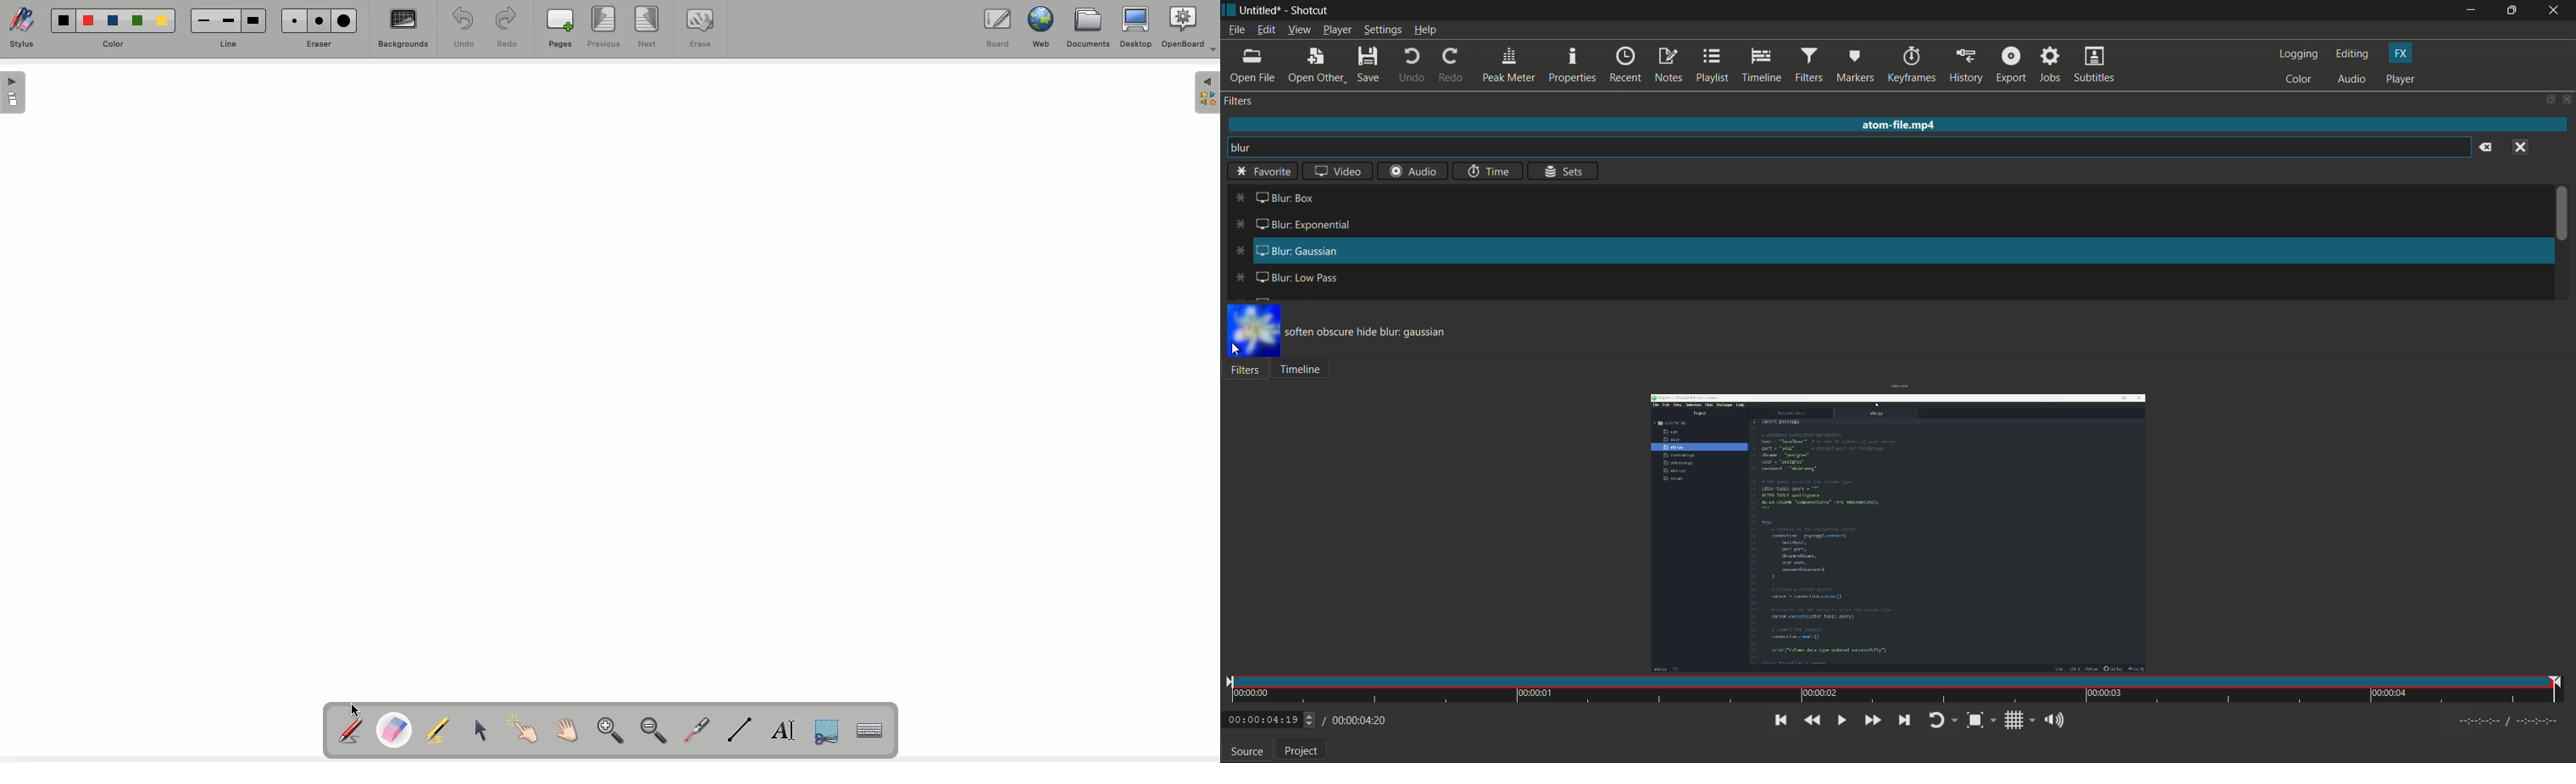 This screenshot has height=784, width=2576. I want to click on toggle grid display, so click(2020, 722).